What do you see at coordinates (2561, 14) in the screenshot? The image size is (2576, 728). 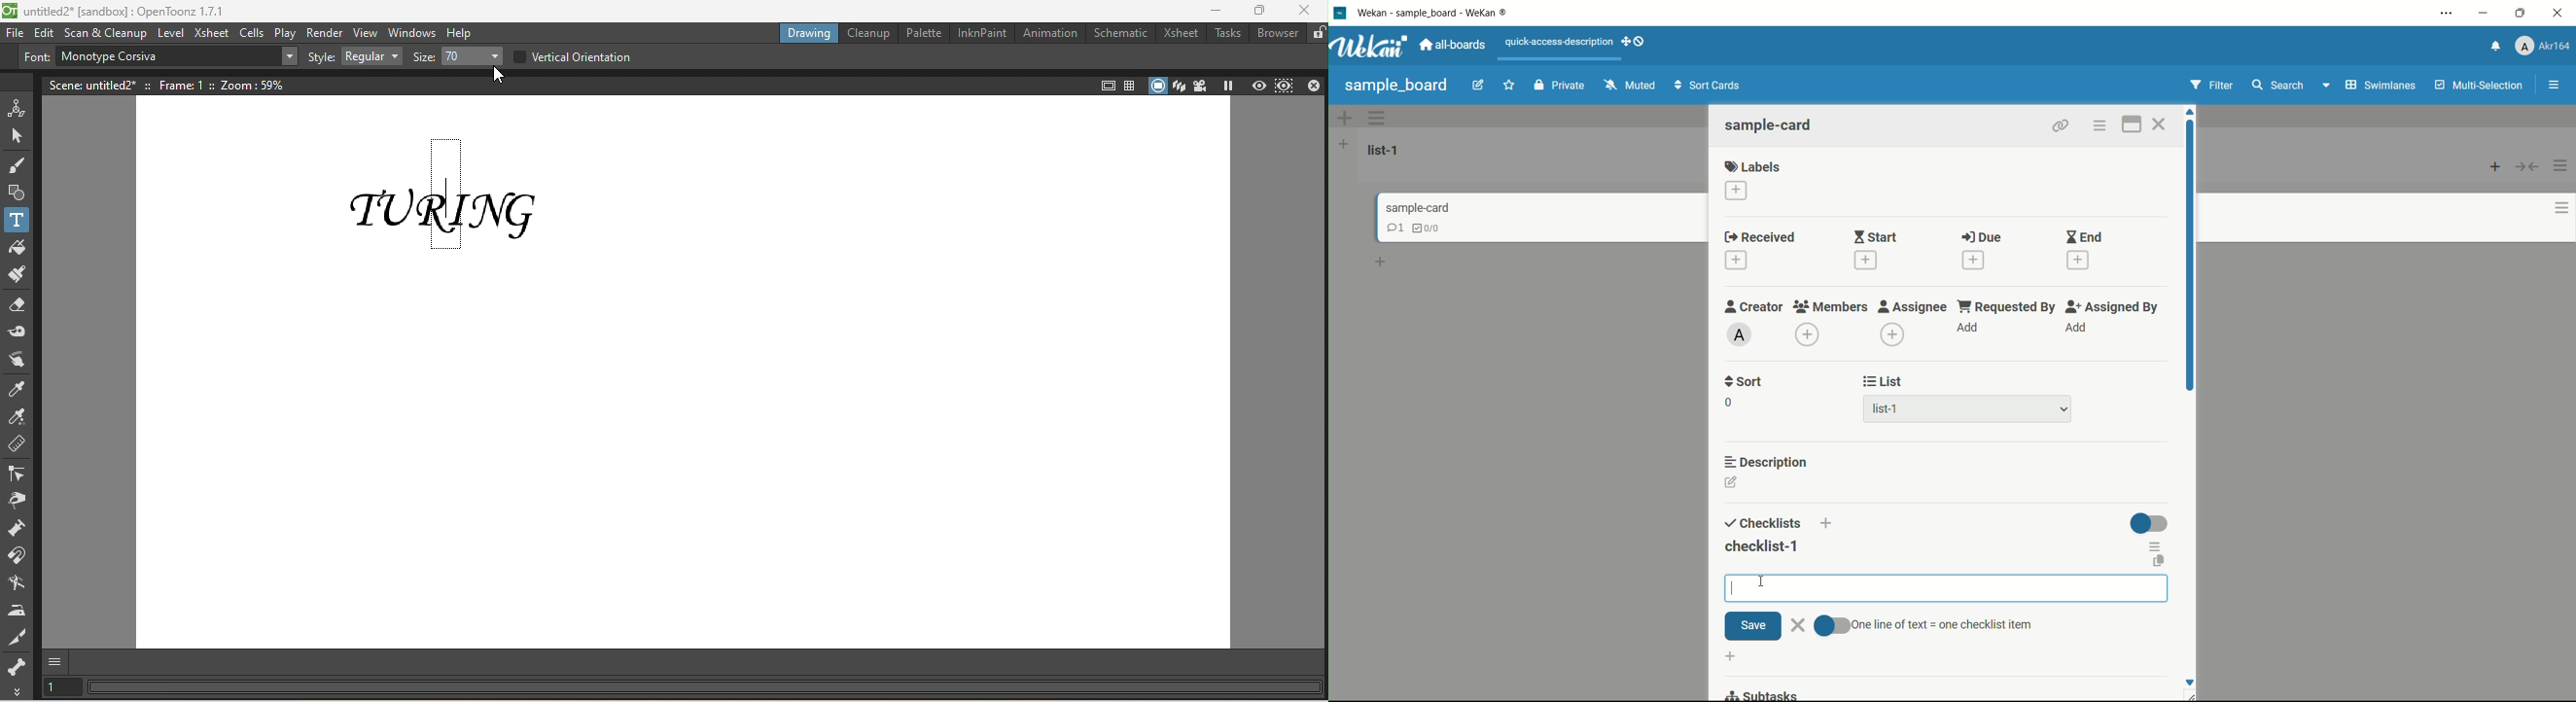 I see `close app` at bounding box center [2561, 14].